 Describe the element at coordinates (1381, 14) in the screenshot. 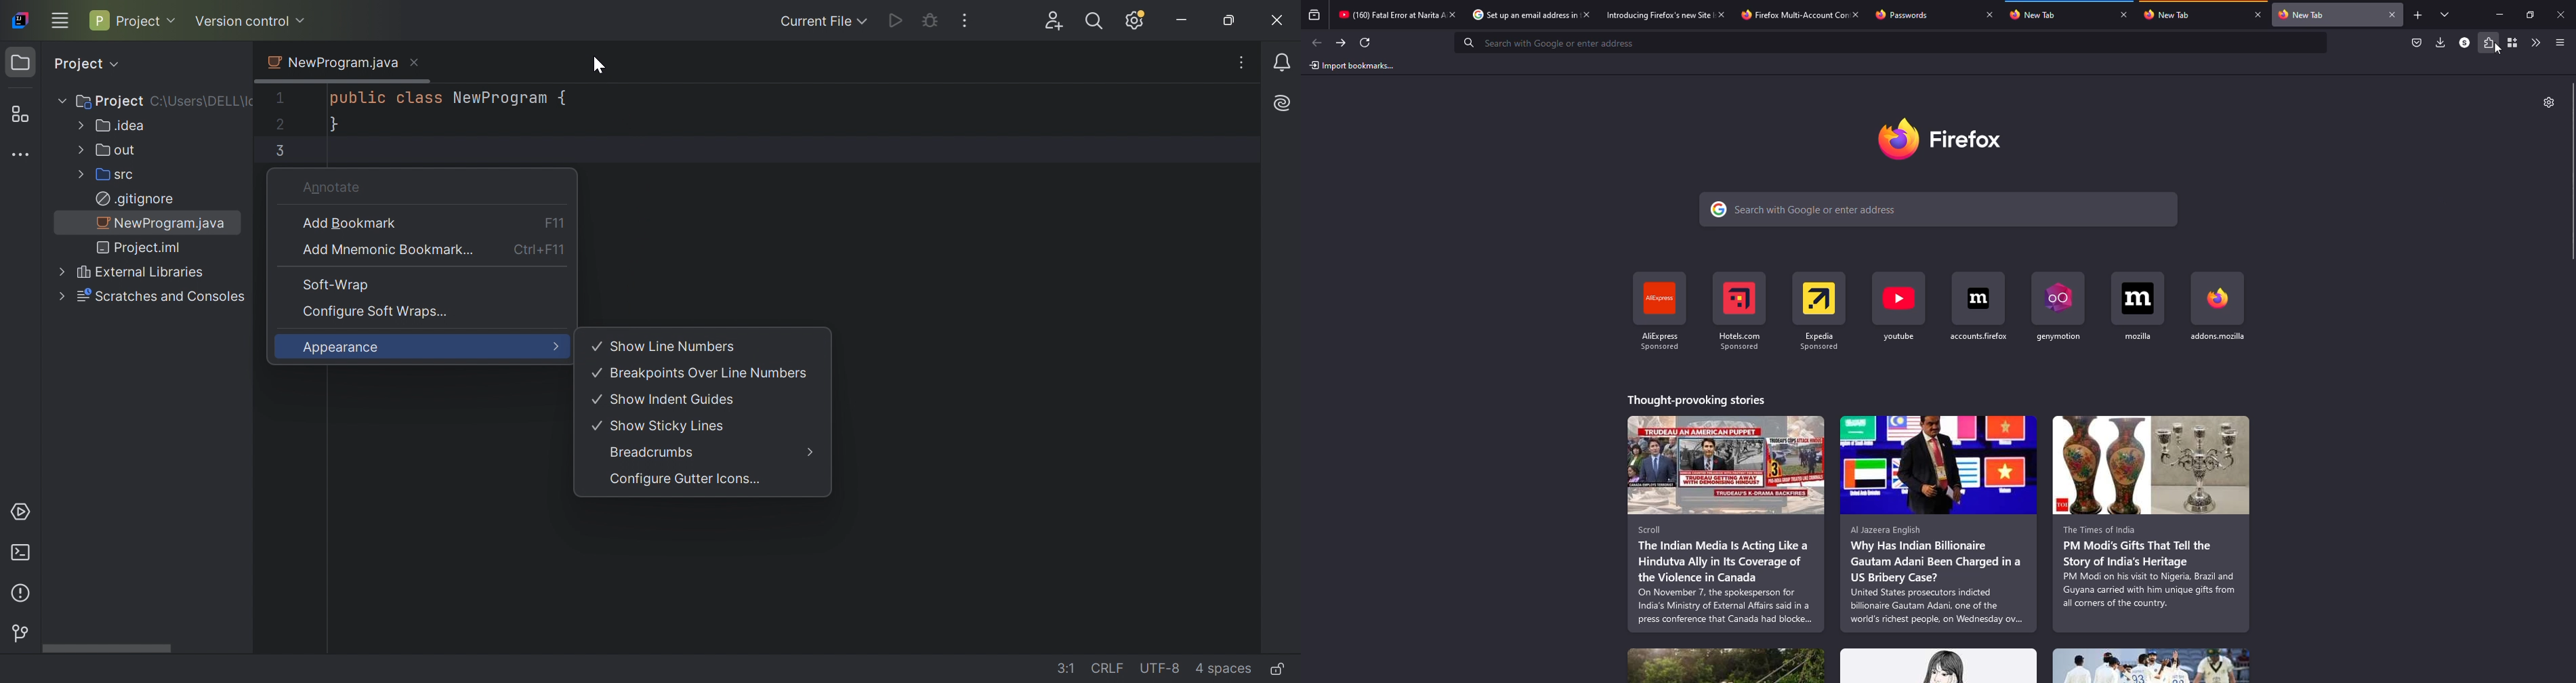

I see `tab` at that location.